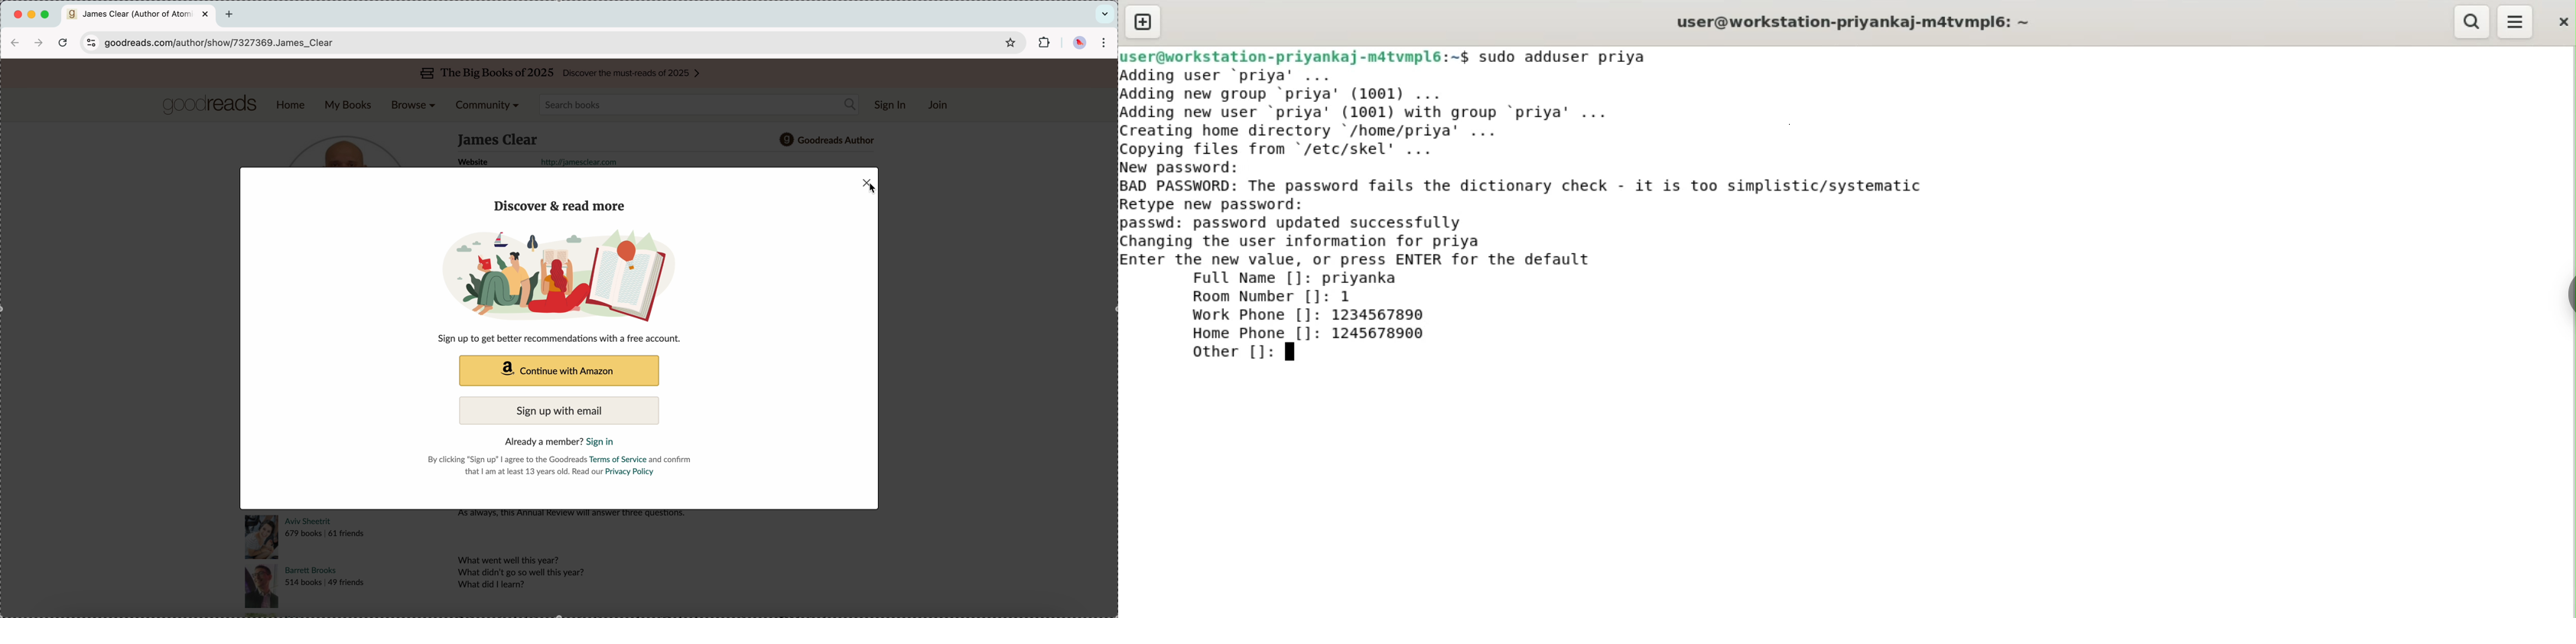 The height and width of the screenshot is (644, 2576). I want to click on back, so click(17, 43).